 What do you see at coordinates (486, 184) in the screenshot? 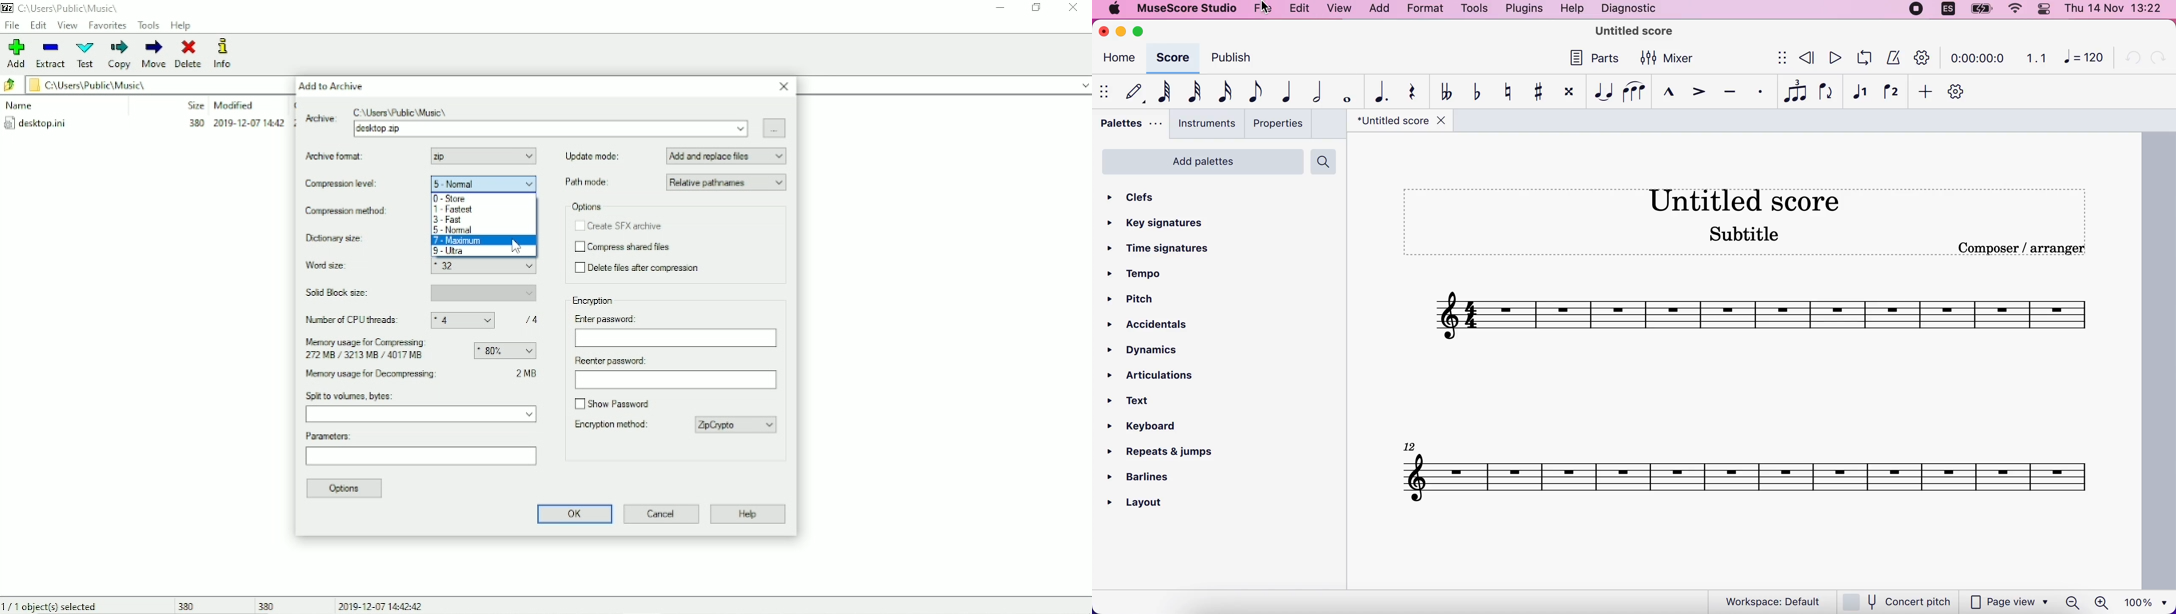
I see `5- Normal` at bounding box center [486, 184].